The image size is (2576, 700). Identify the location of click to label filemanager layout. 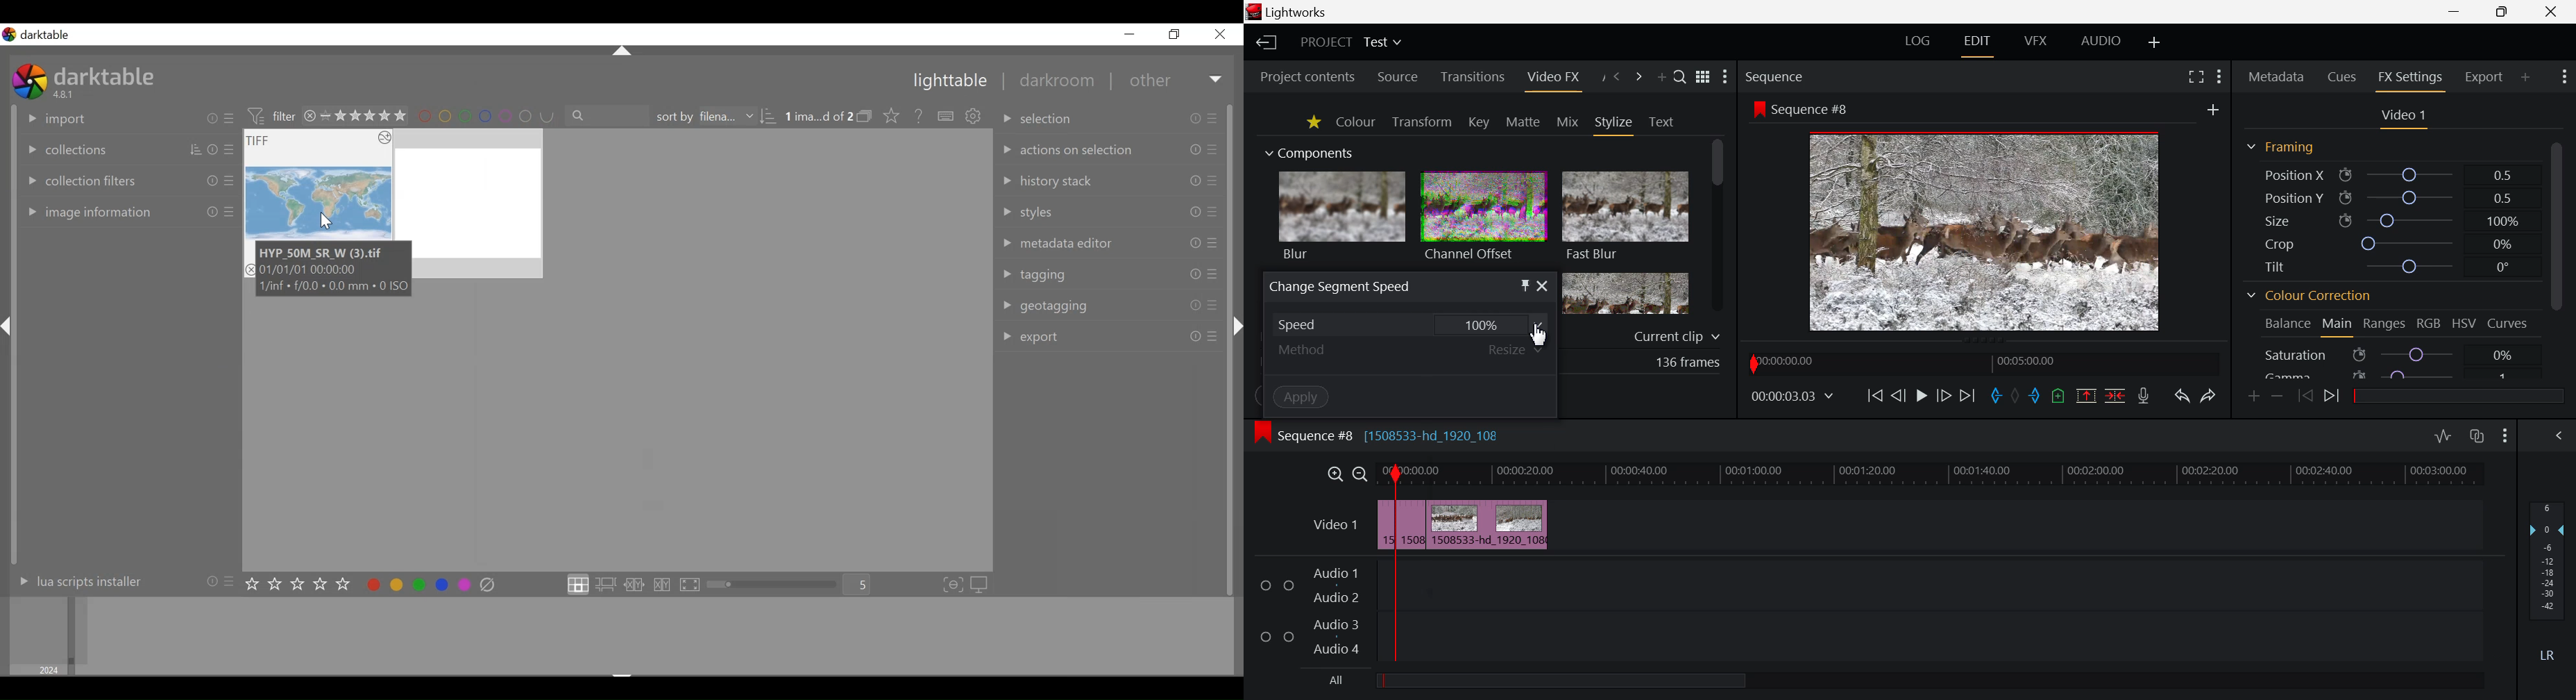
(577, 585).